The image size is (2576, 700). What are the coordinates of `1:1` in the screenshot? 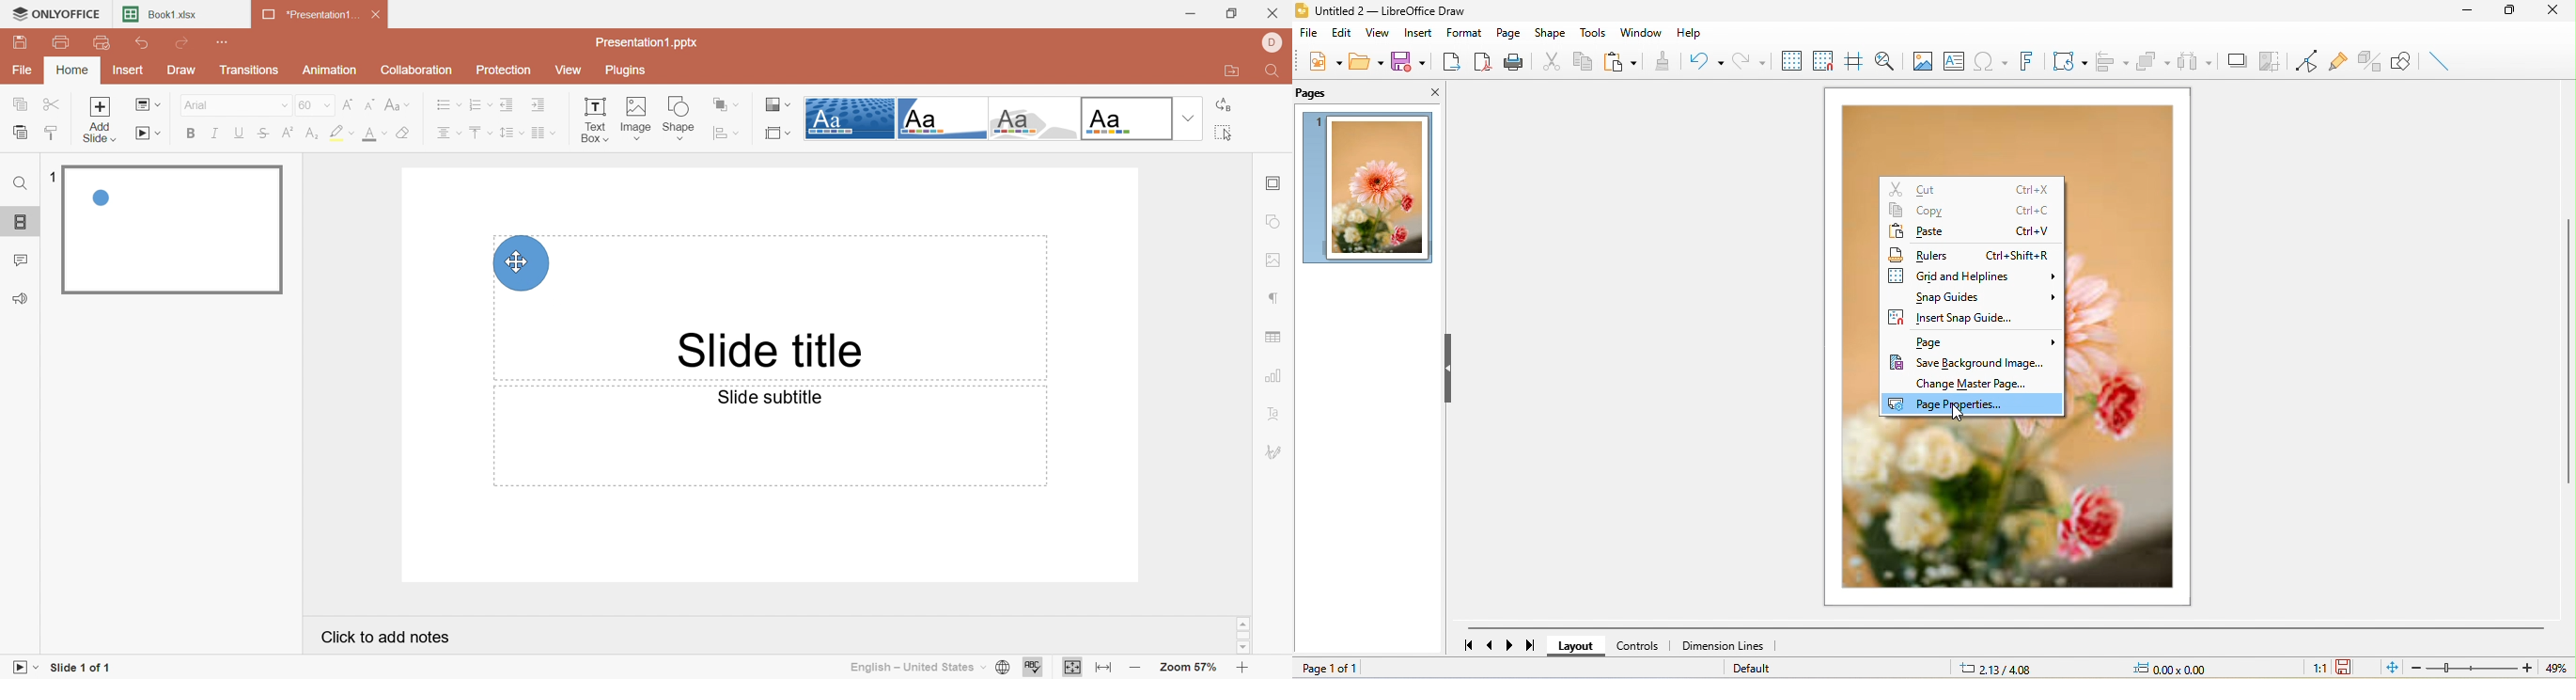 It's located at (2318, 670).